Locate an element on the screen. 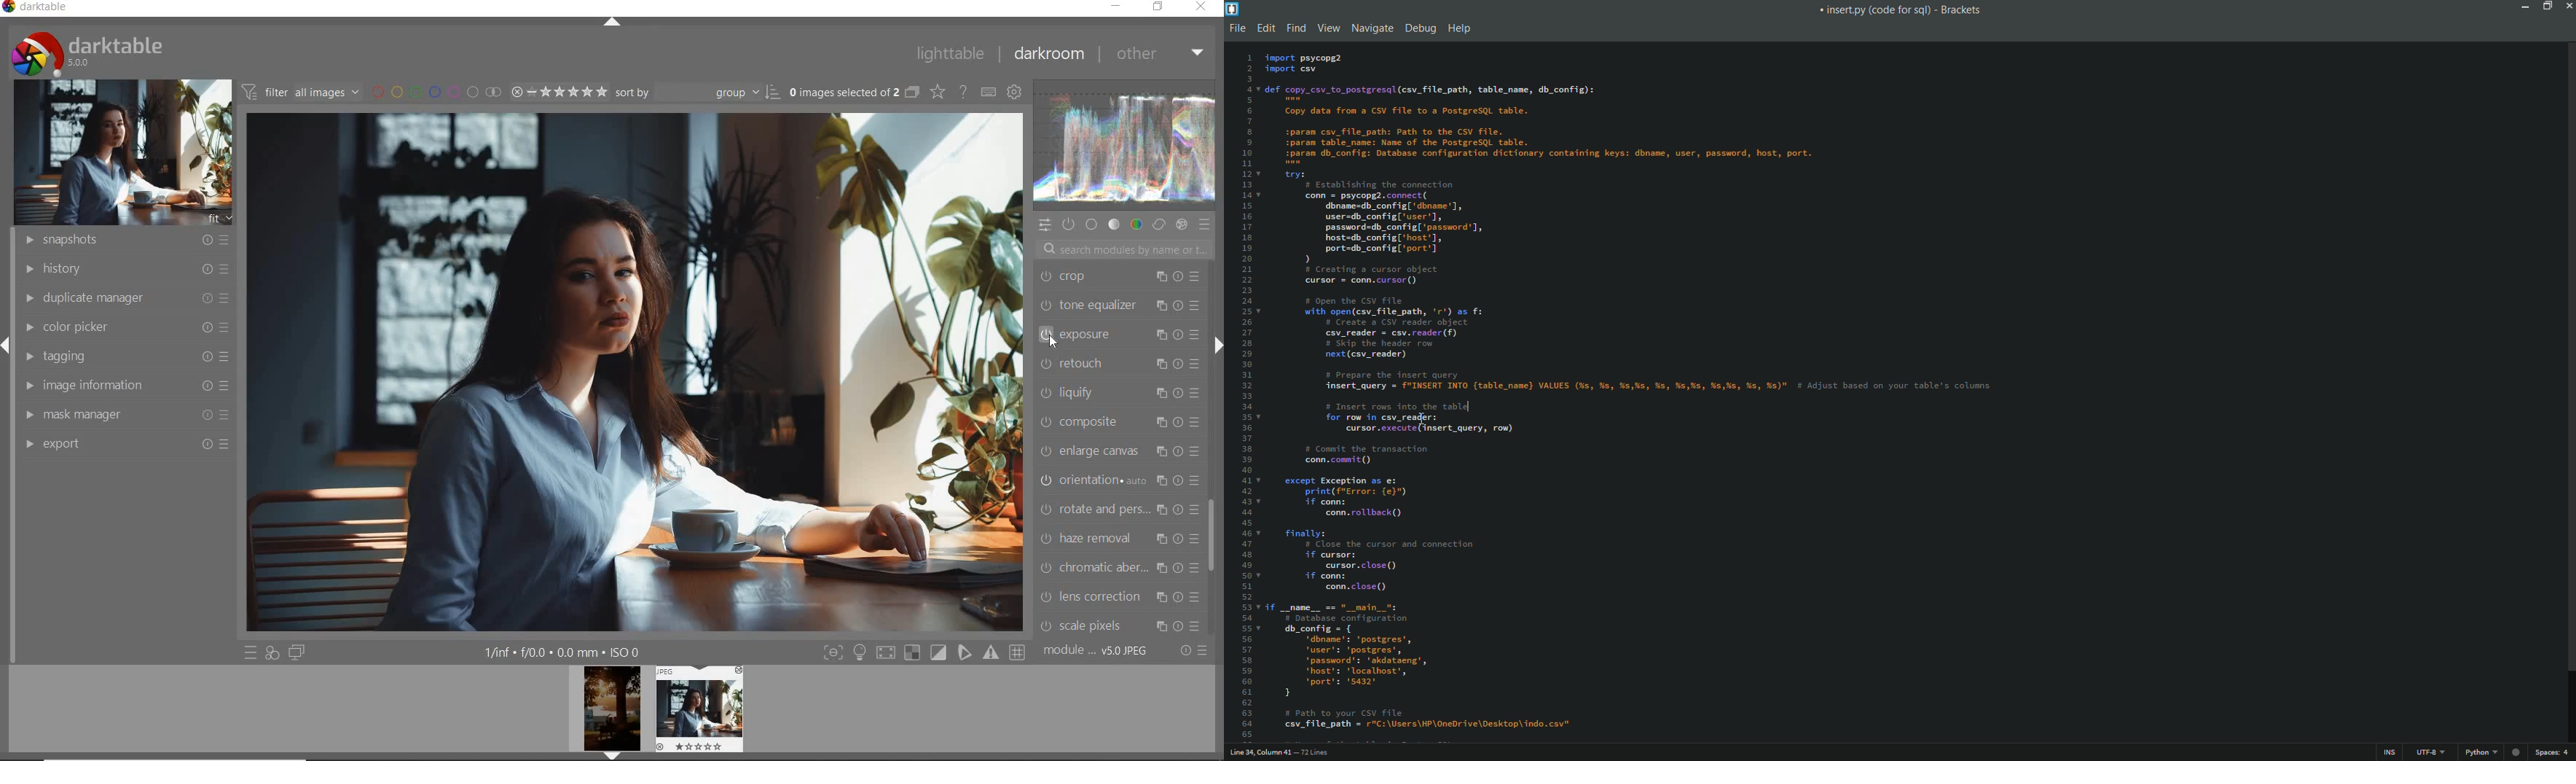  COMPOSITE is located at coordinates (1123, 423).